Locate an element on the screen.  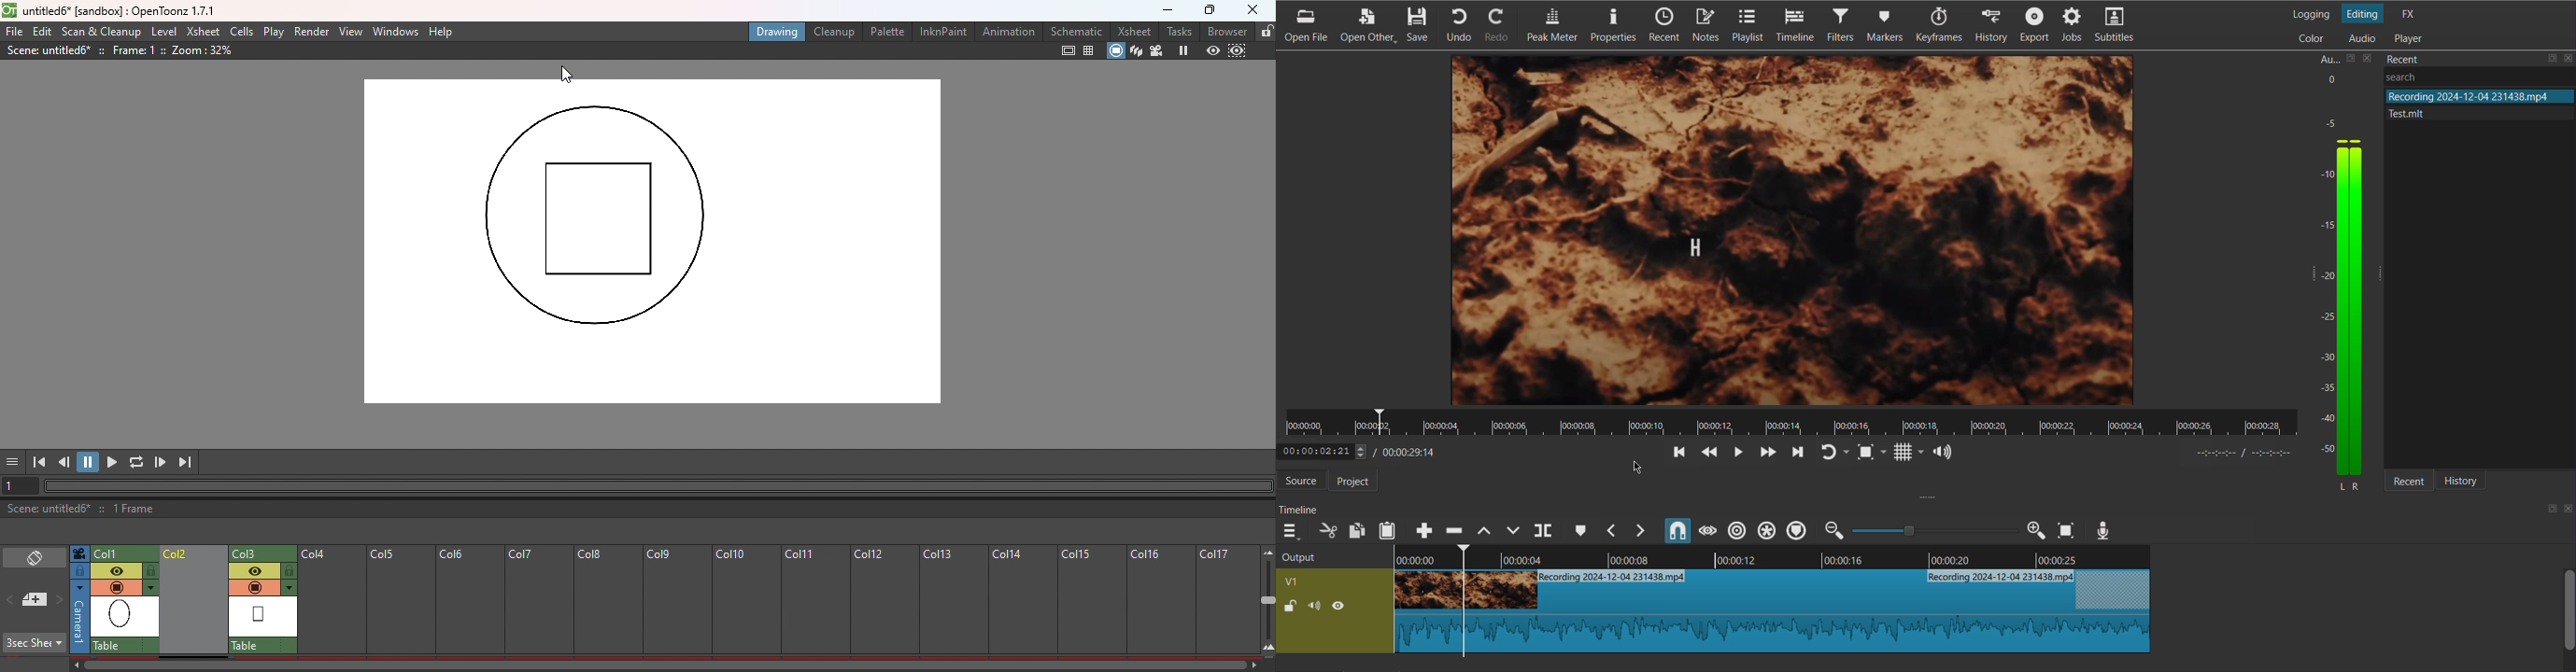
Skip Back is located at coordinates (1710, 453).